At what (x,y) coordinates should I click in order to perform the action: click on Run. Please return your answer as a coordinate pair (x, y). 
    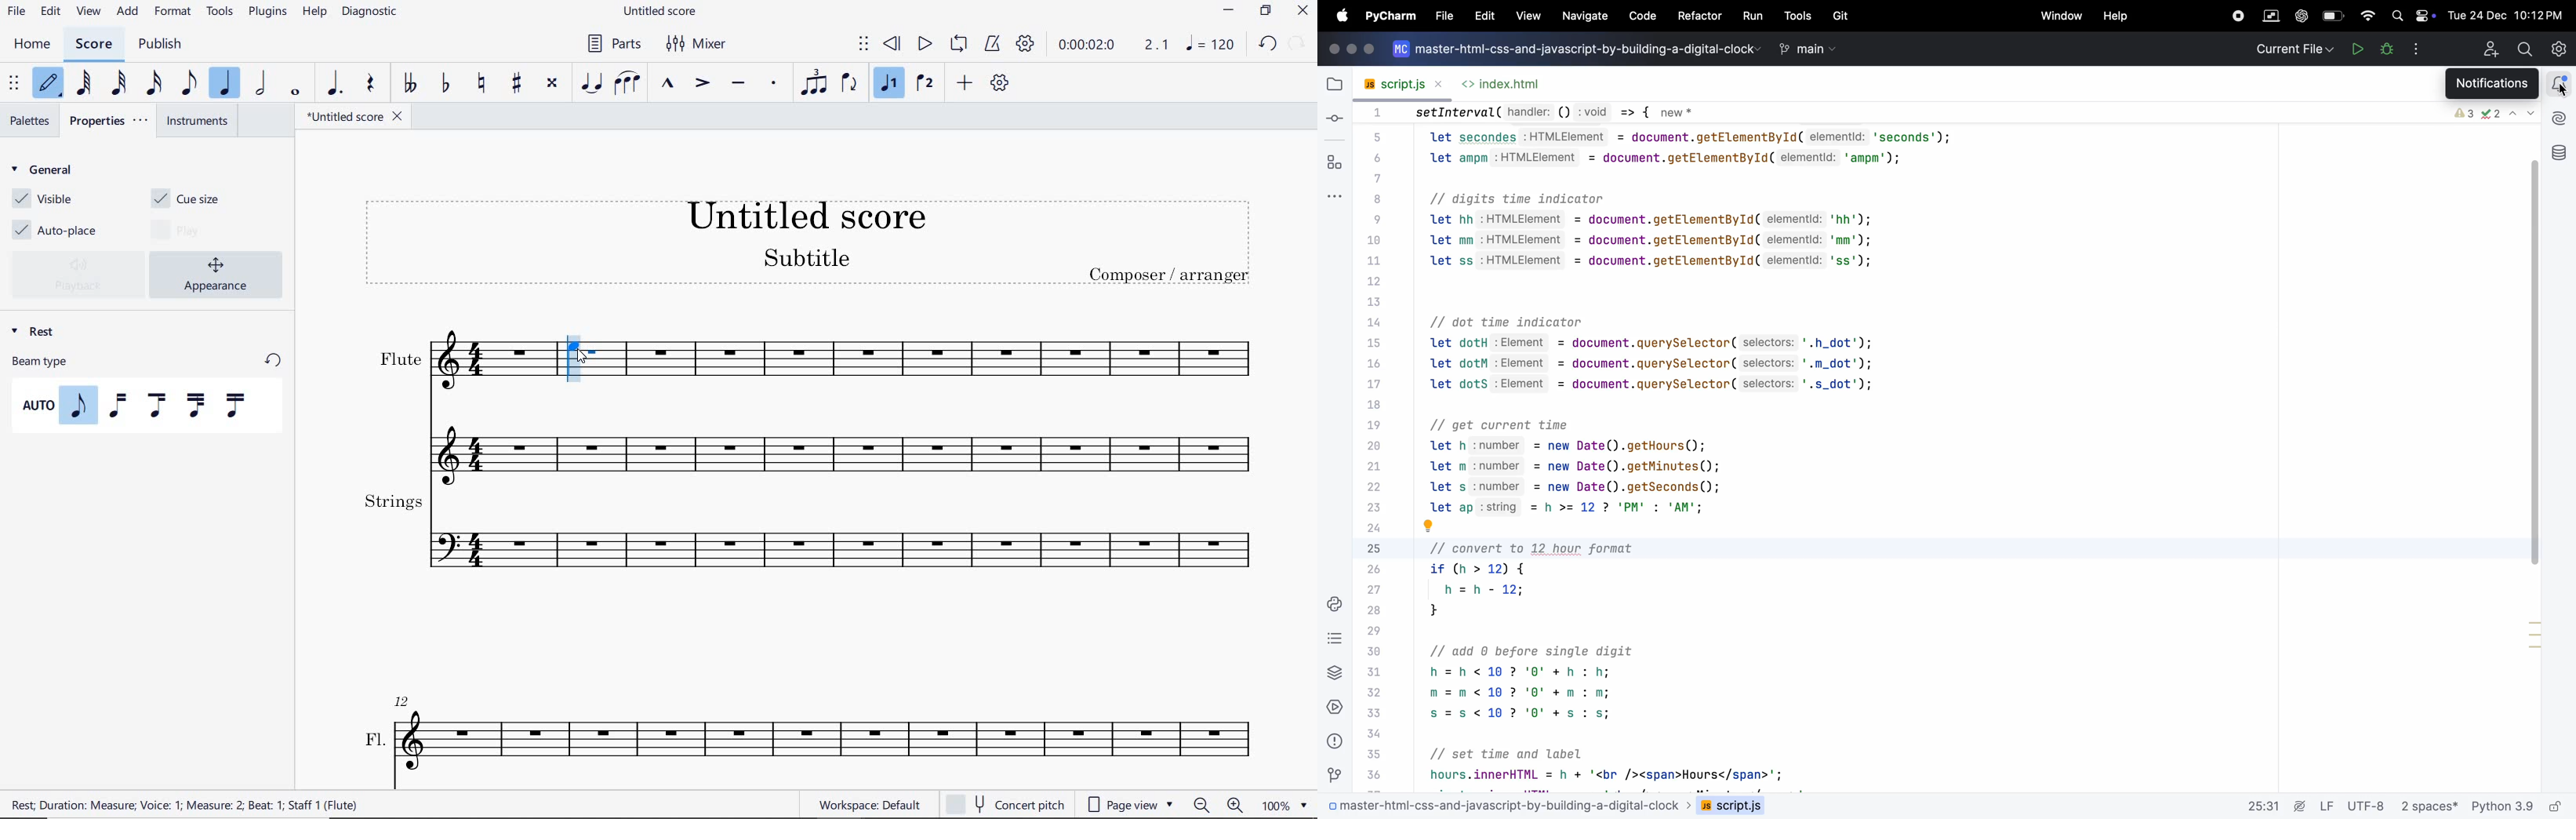
    Looking at the image, I should click on (2356, 48).